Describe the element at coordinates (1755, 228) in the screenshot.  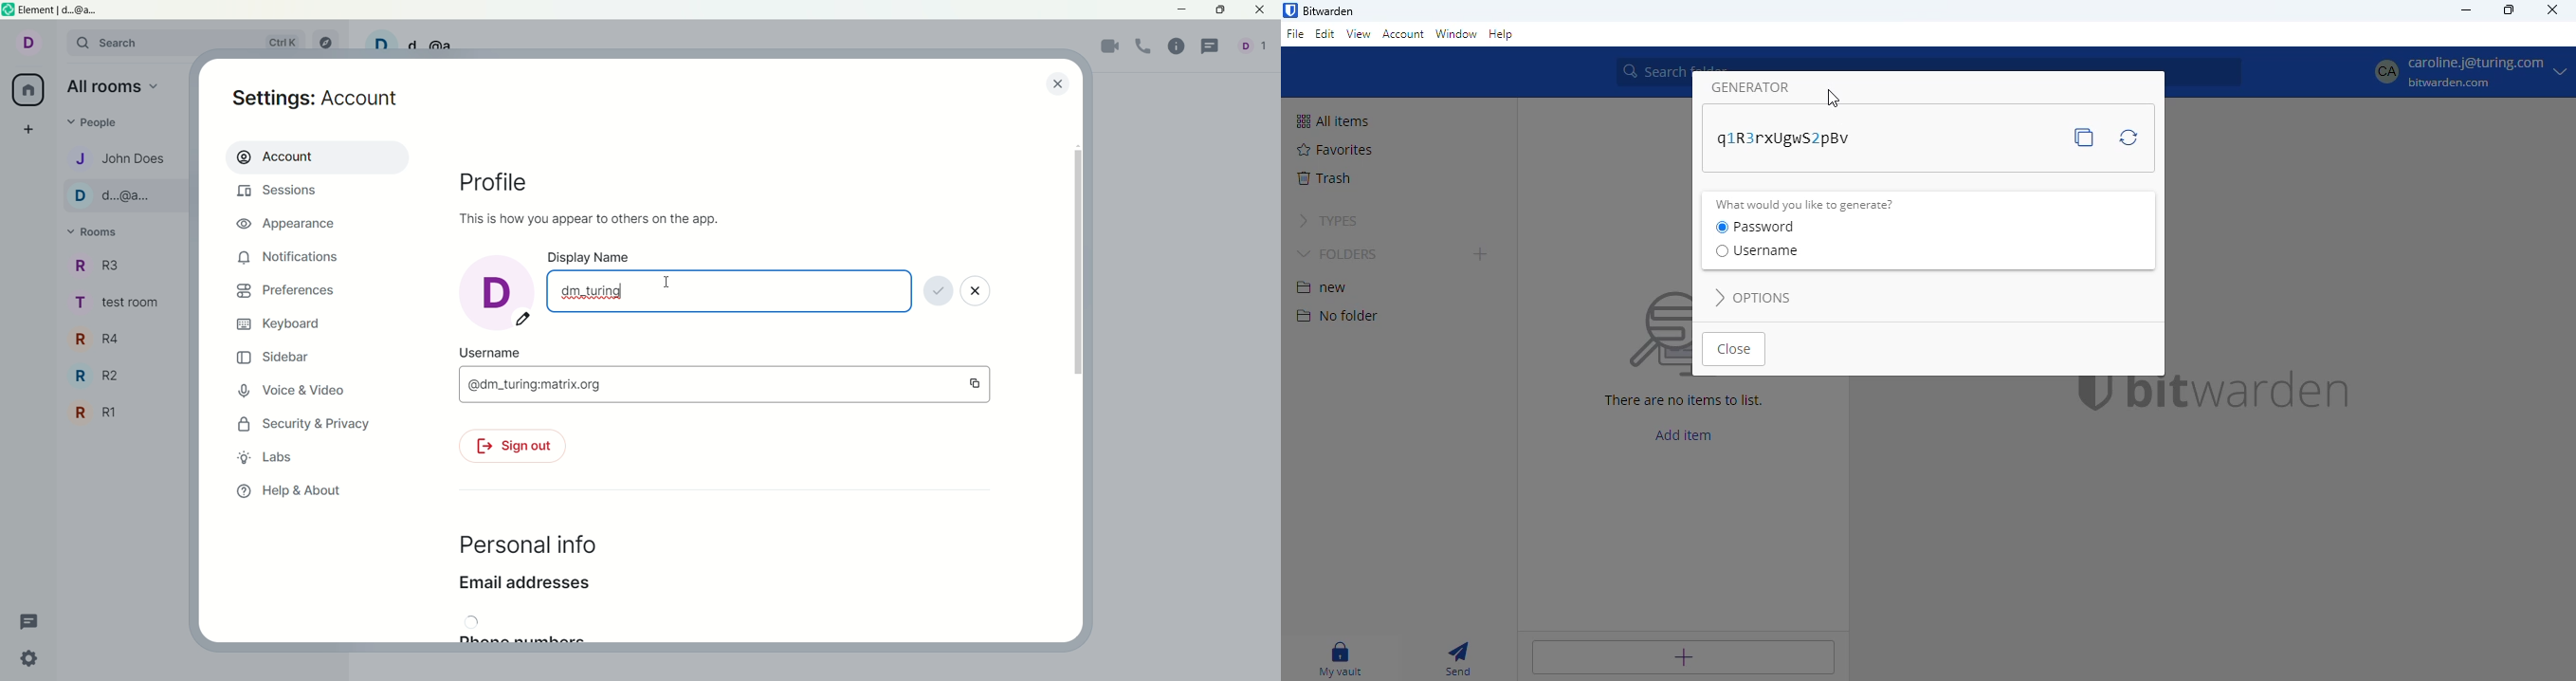
I see `password ` at that location.